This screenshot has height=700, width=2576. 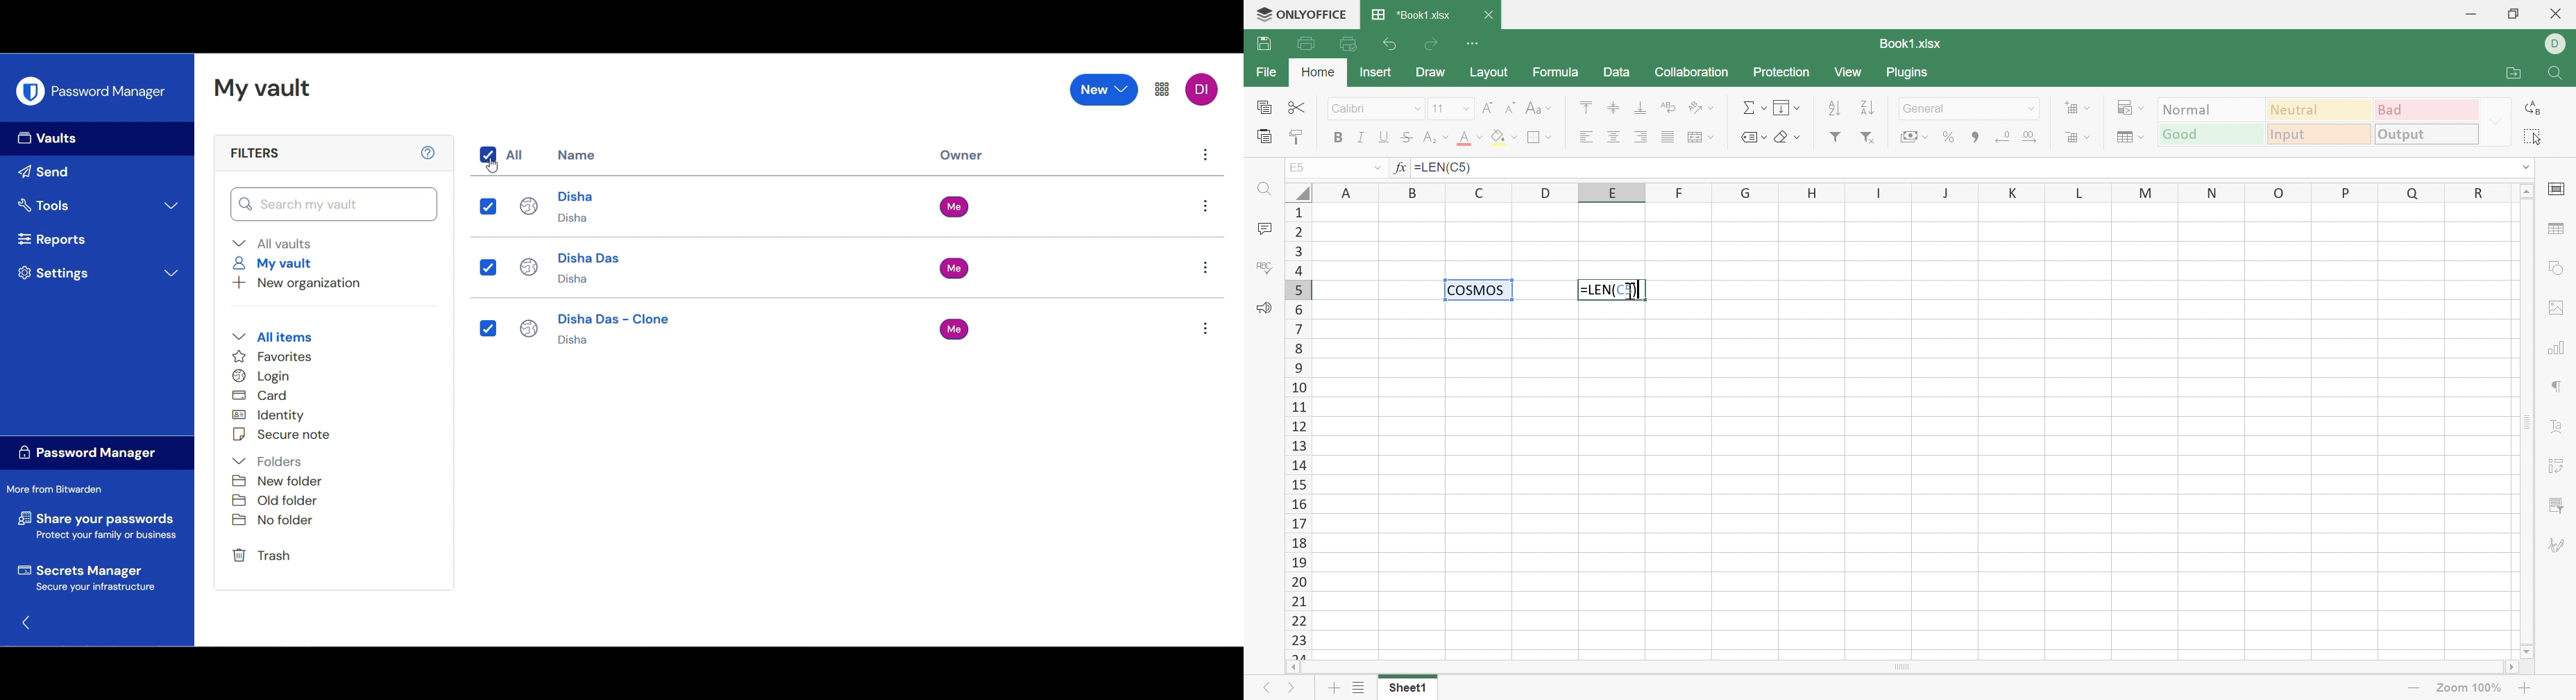 I want to click on Font size, so click(x=1443, y=107).